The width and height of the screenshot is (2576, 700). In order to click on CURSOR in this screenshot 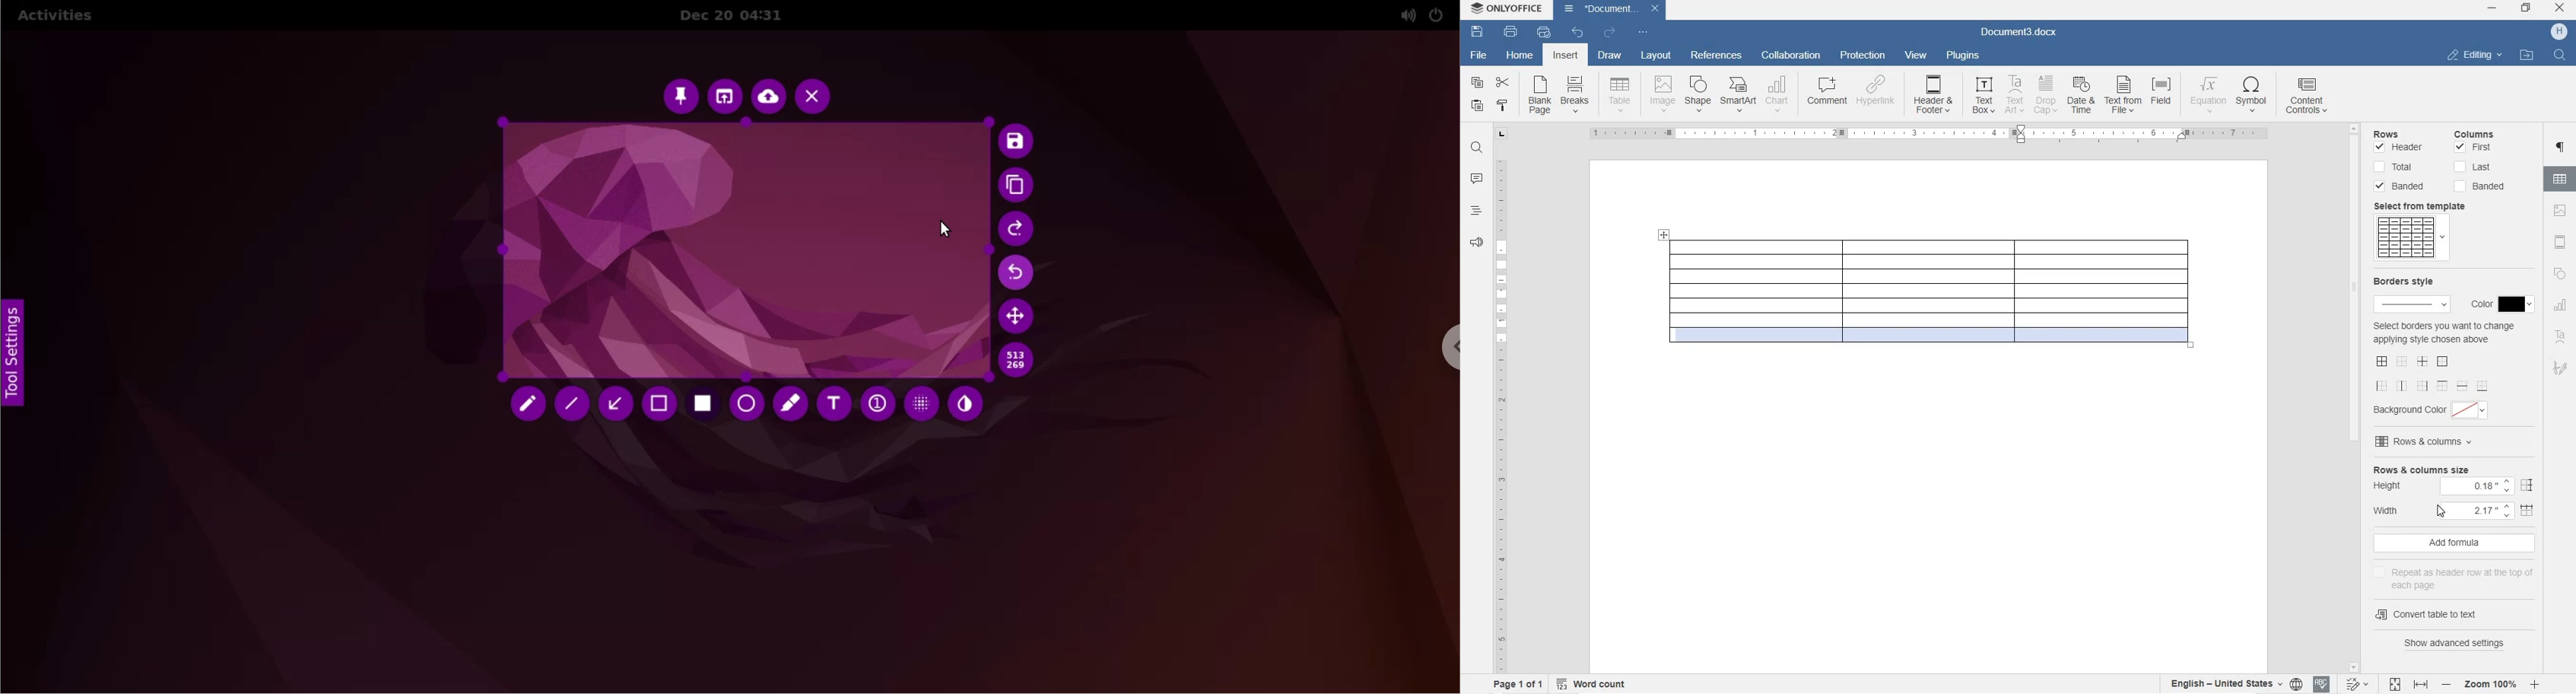, I will do `click(2442, 510)`.